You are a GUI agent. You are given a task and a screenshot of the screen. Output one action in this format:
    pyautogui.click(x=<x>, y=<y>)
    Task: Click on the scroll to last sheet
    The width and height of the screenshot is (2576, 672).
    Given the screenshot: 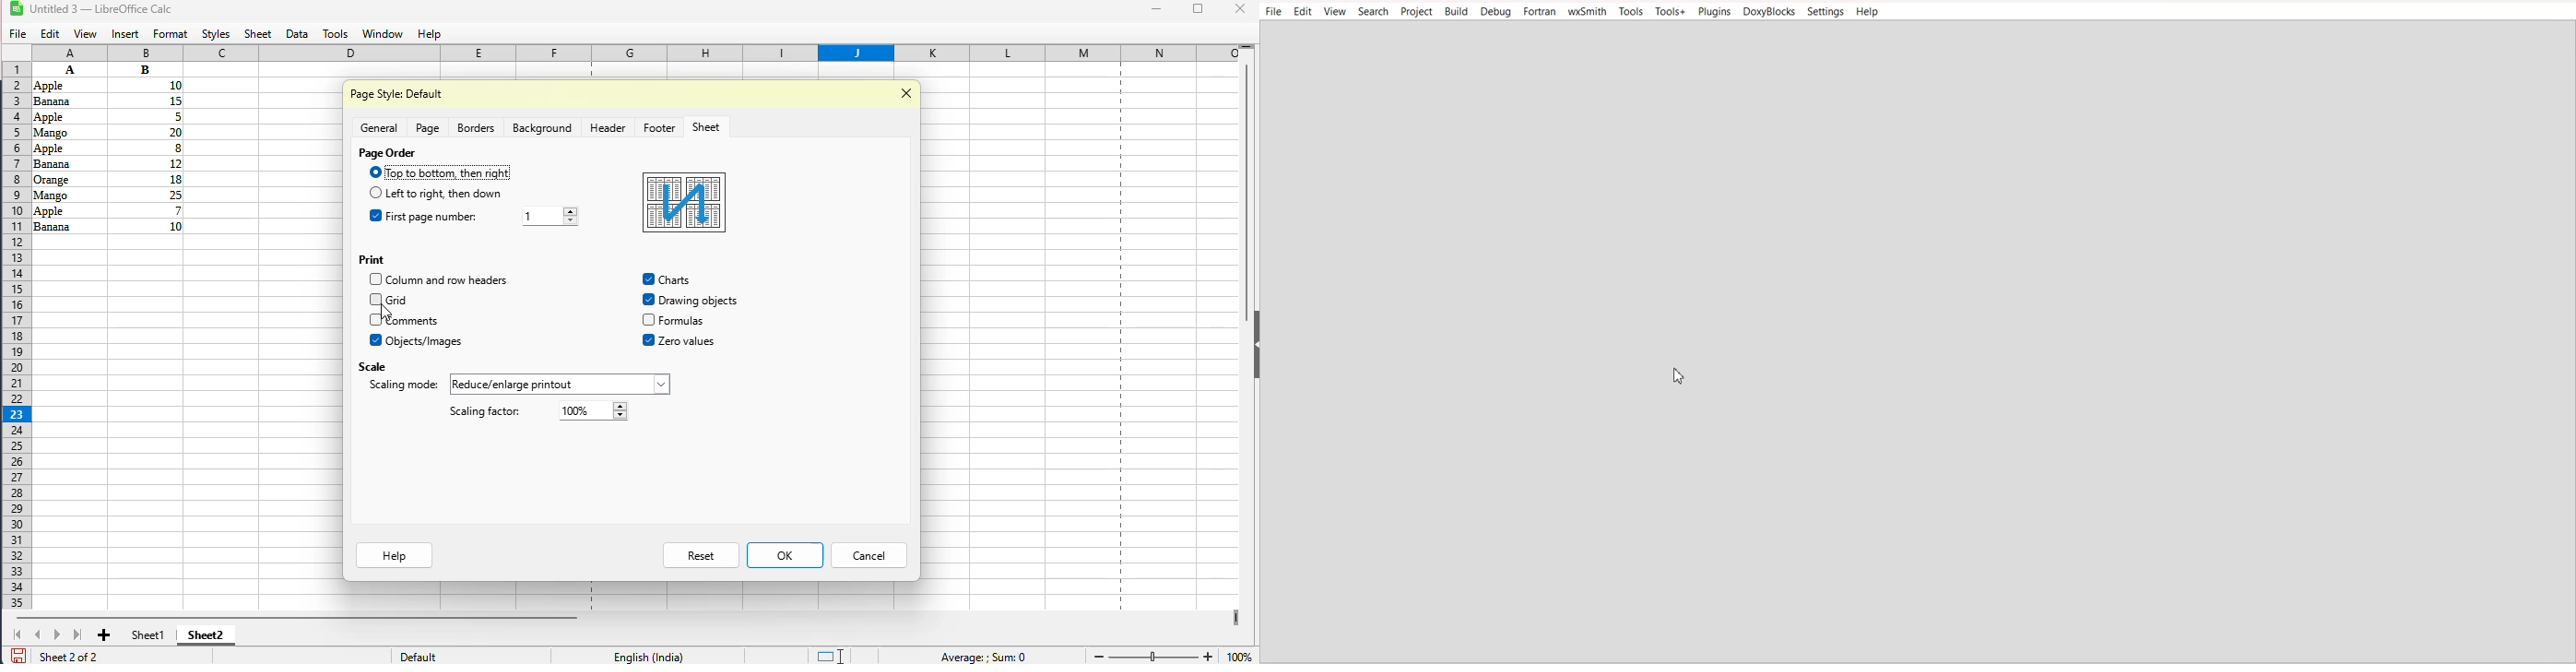 What is the action you would take?
    pyautogui.click(x=78, y=634)
    